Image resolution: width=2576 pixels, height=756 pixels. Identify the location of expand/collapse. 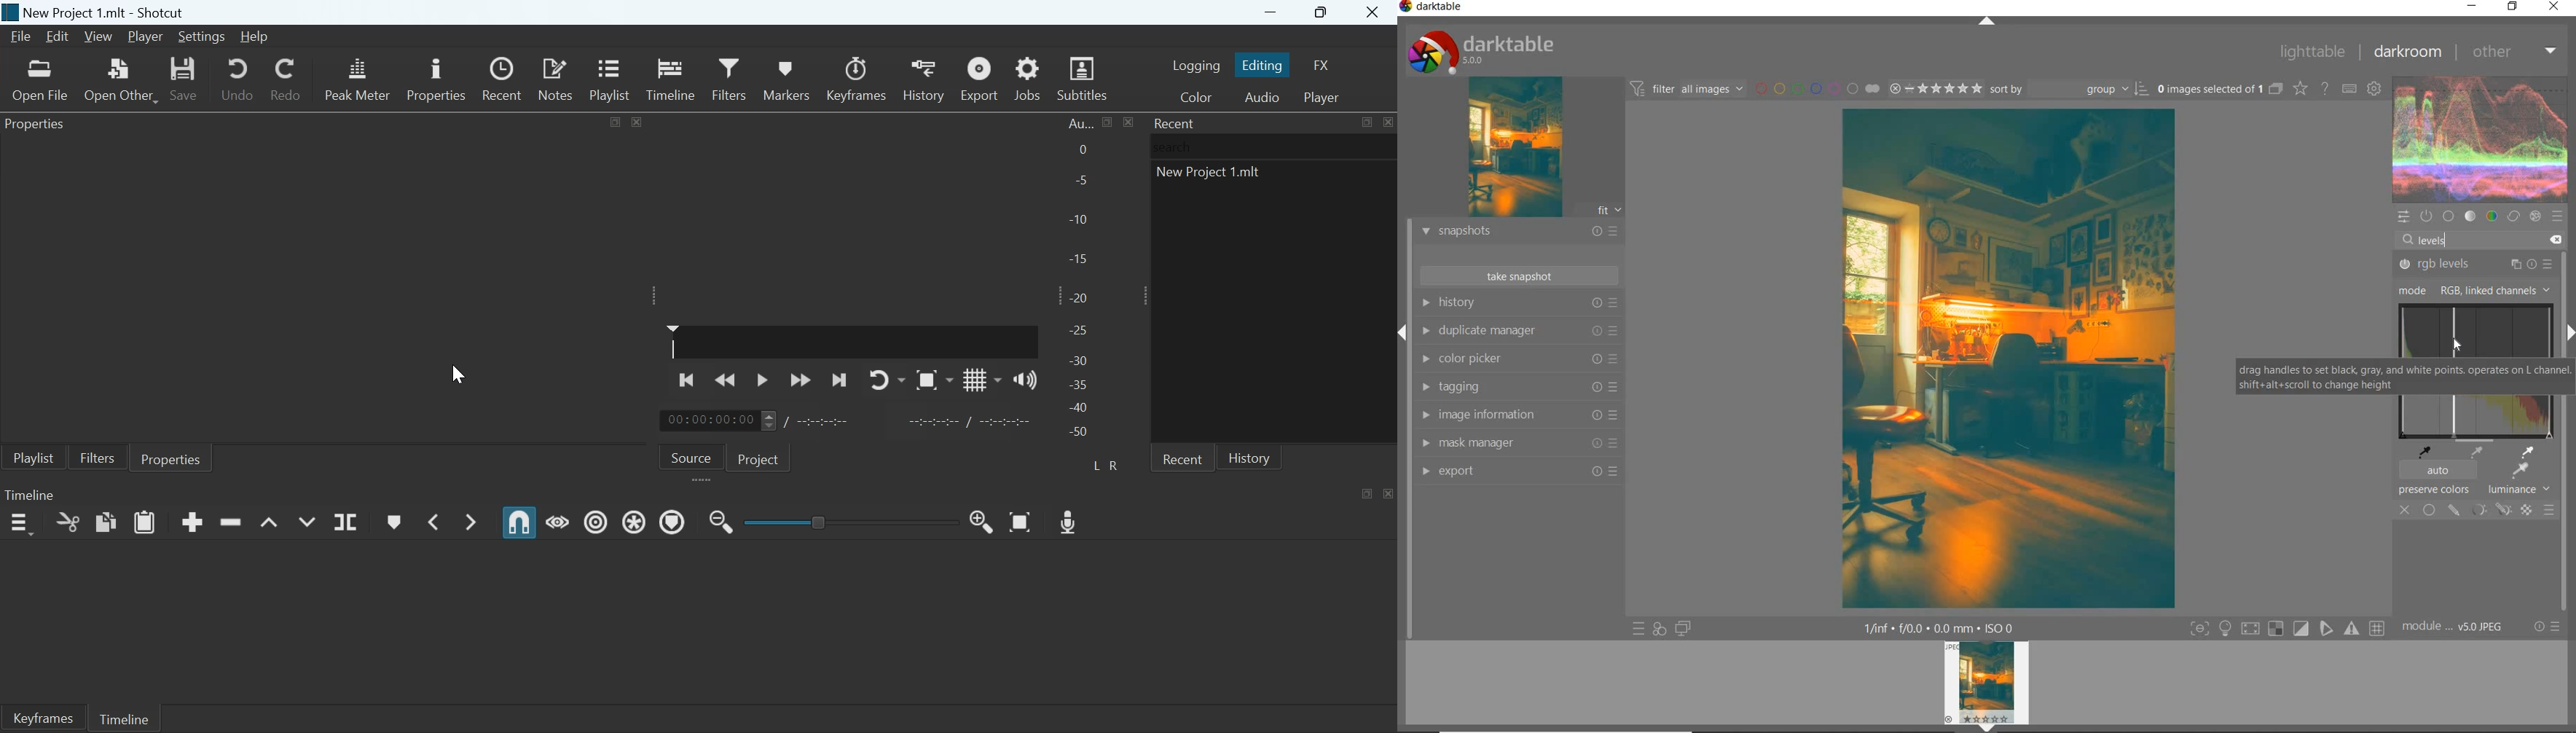
(1986, 22).